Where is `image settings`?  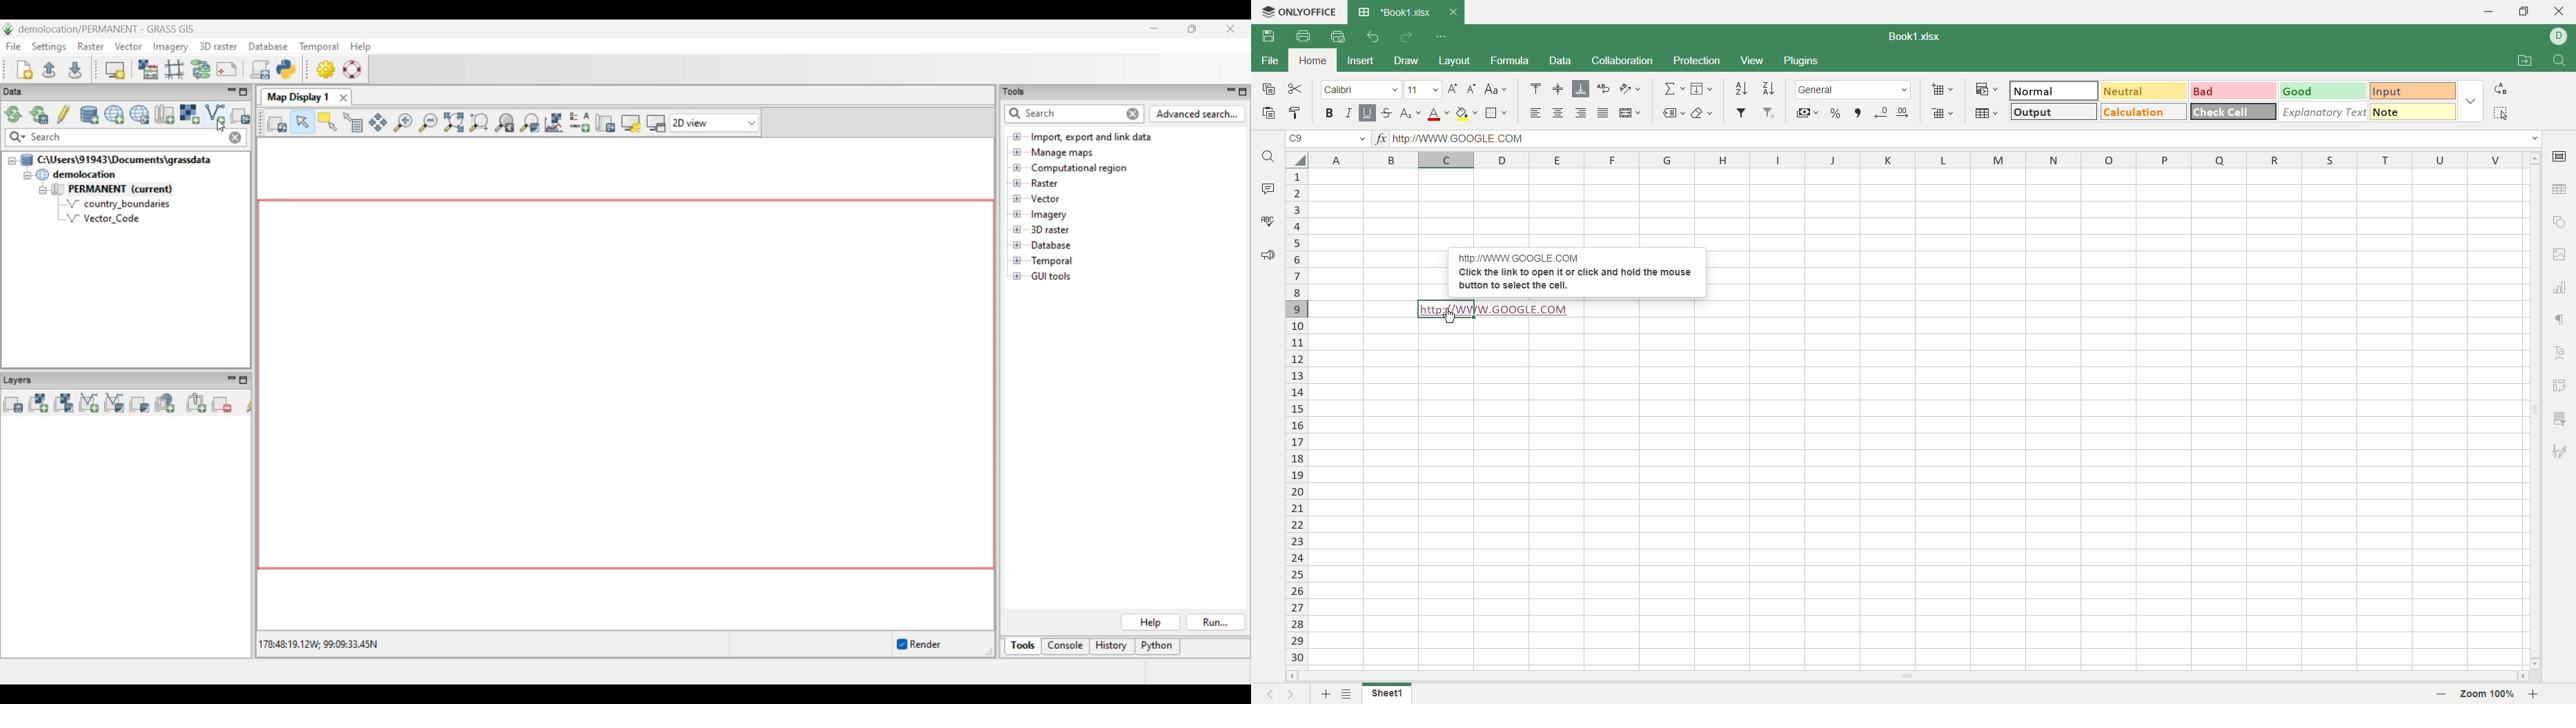
image settings is located at coordinates (2562, 255).